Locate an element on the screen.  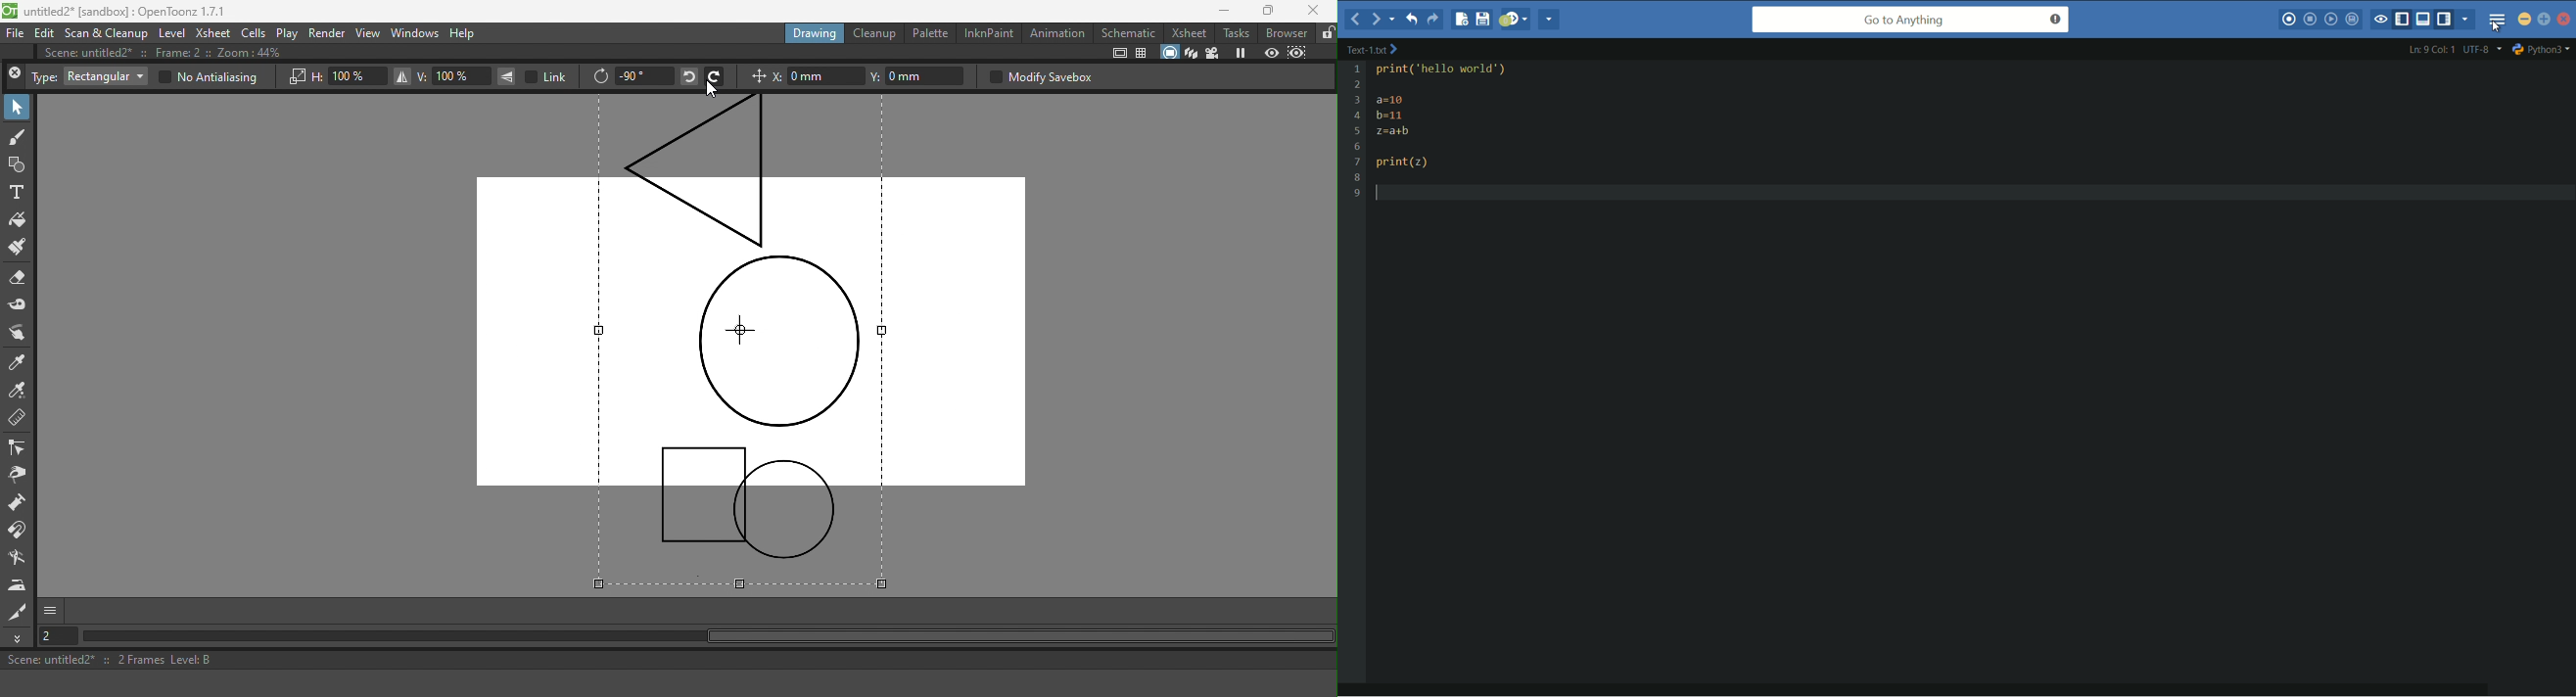
Preview is located at coordinates (1271, 52).